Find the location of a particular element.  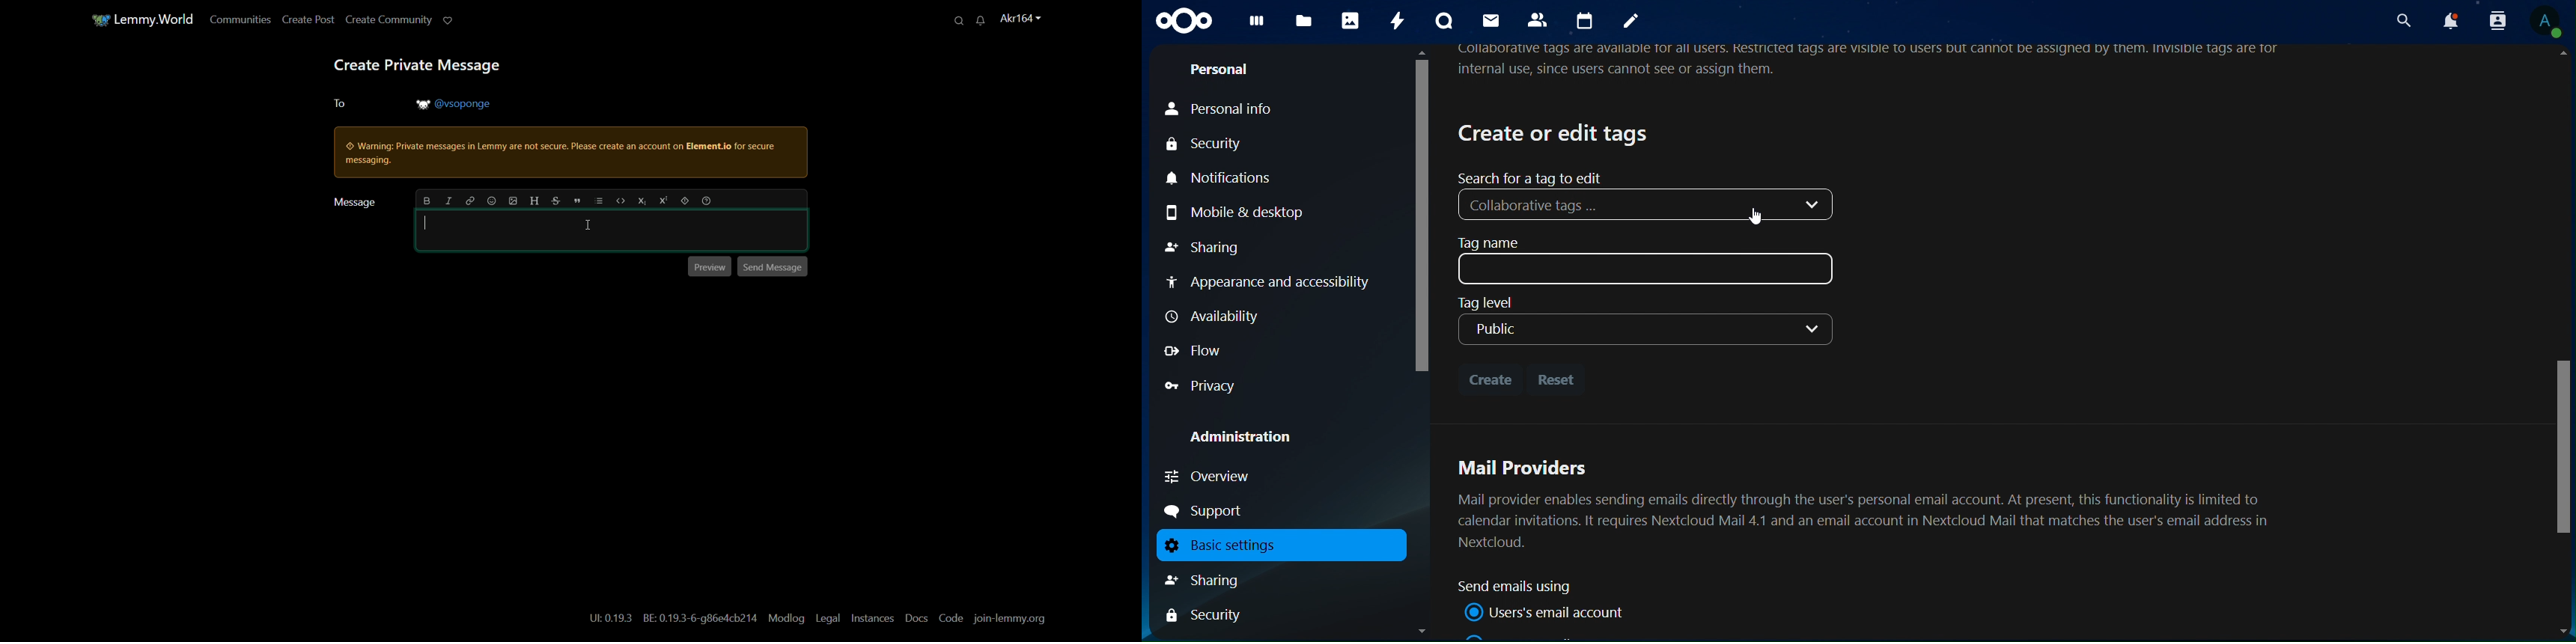

support is located at coordinates (1210, 511).